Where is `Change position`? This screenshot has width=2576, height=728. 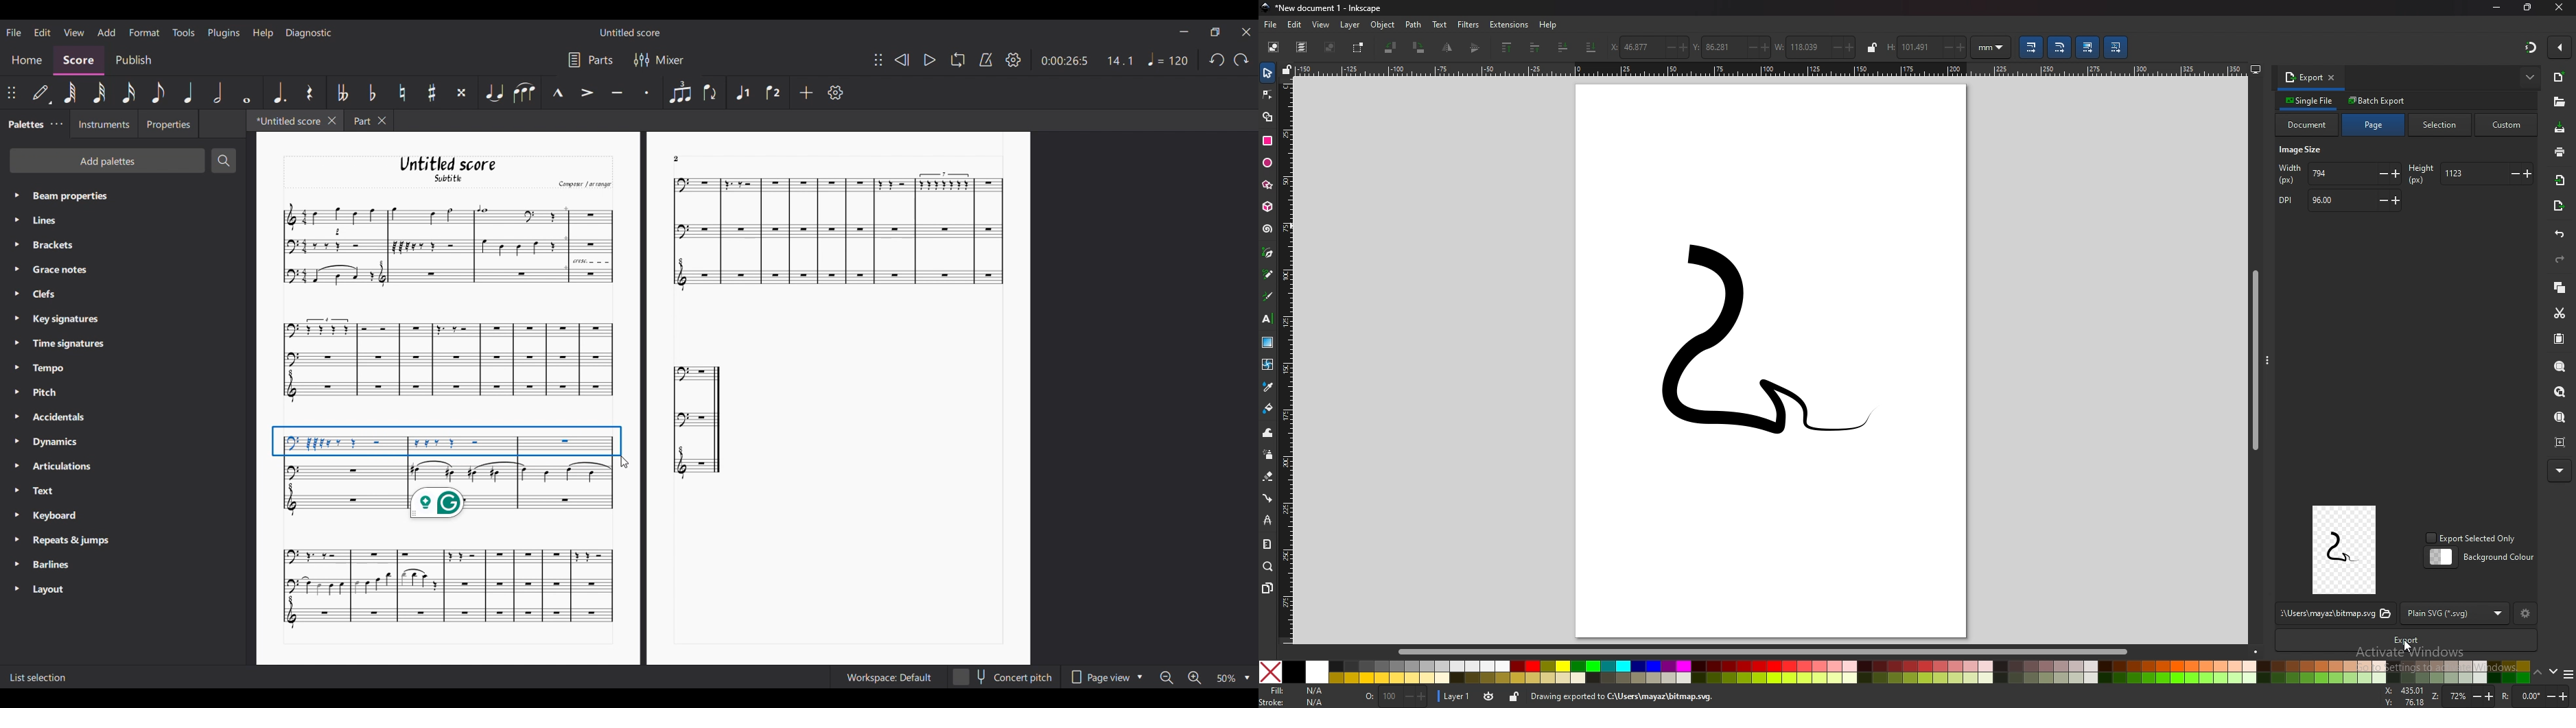
Change position is located at coordinates (12, 93).